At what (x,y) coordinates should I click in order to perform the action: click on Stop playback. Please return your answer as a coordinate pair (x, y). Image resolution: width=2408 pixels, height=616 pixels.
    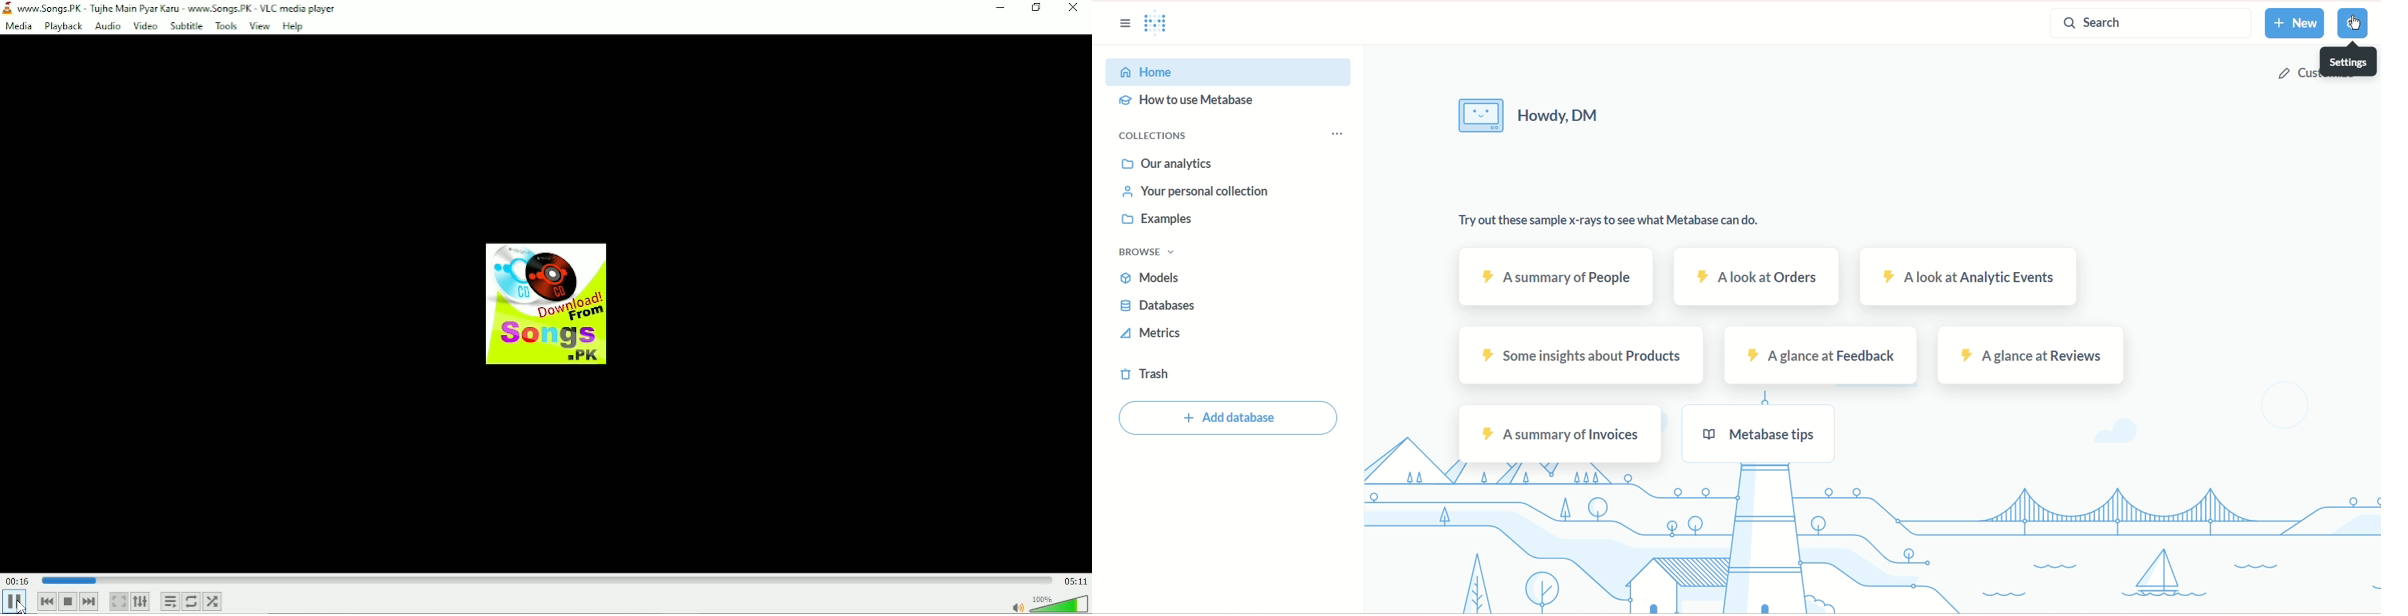
    Looking at the image, I should click on (68, 603).